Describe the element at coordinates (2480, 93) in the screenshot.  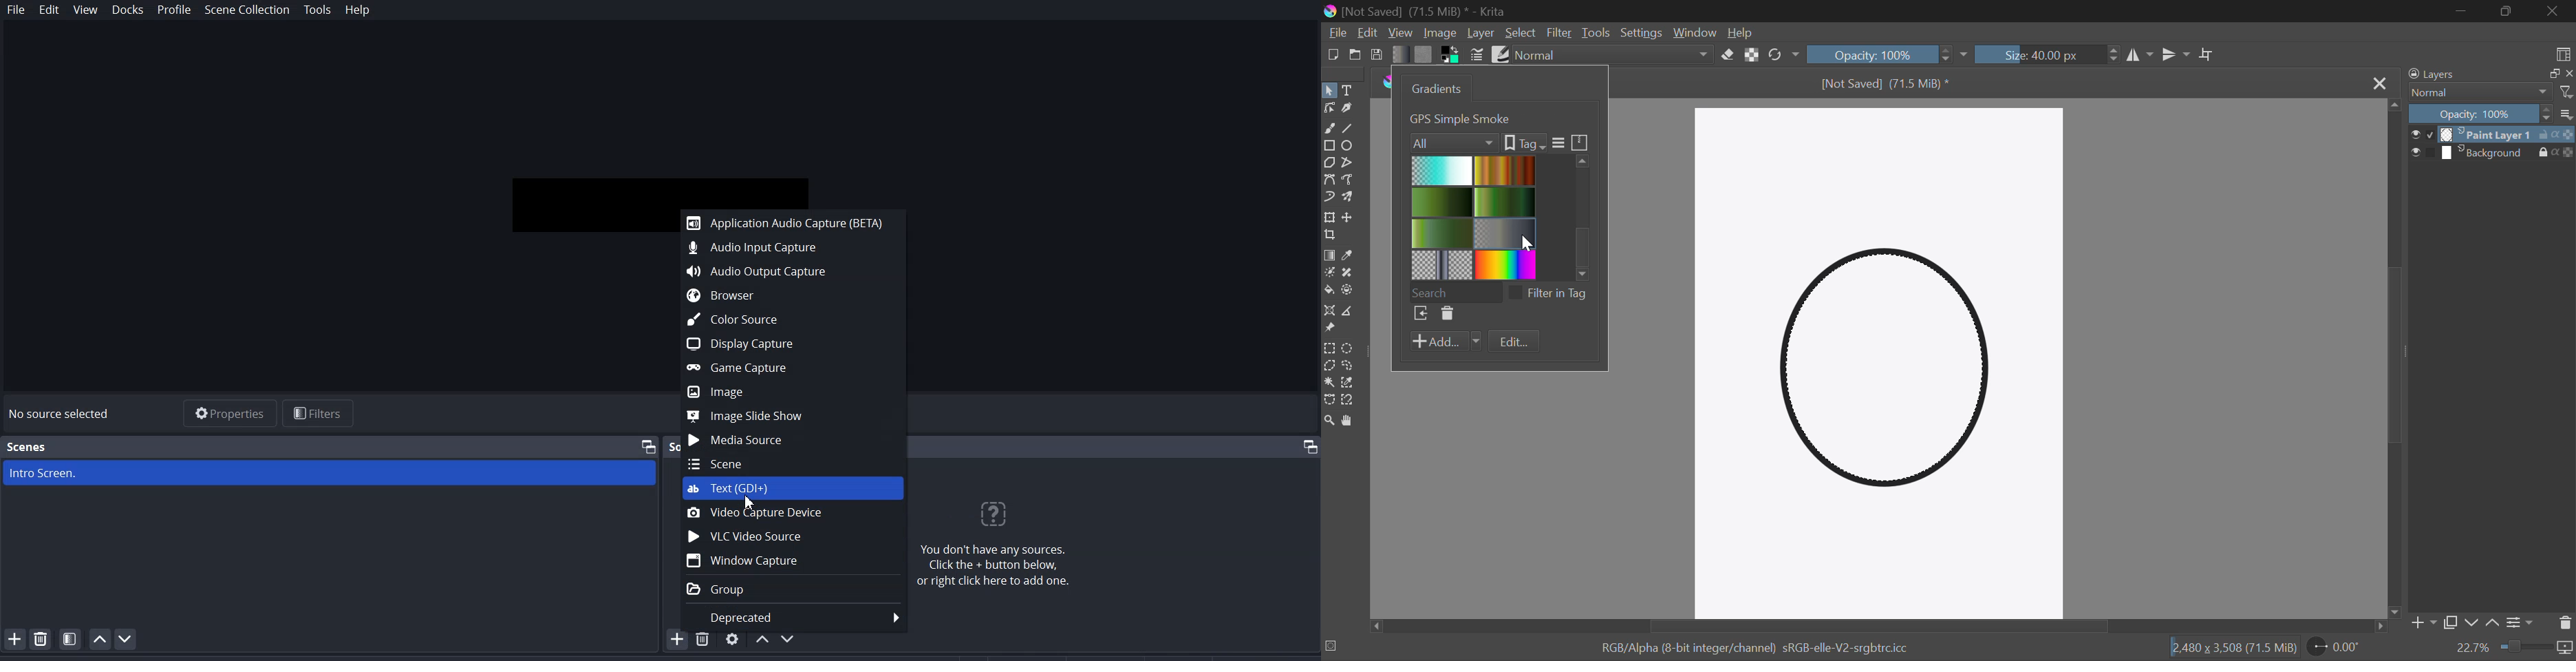
I see `Normal` at that location.